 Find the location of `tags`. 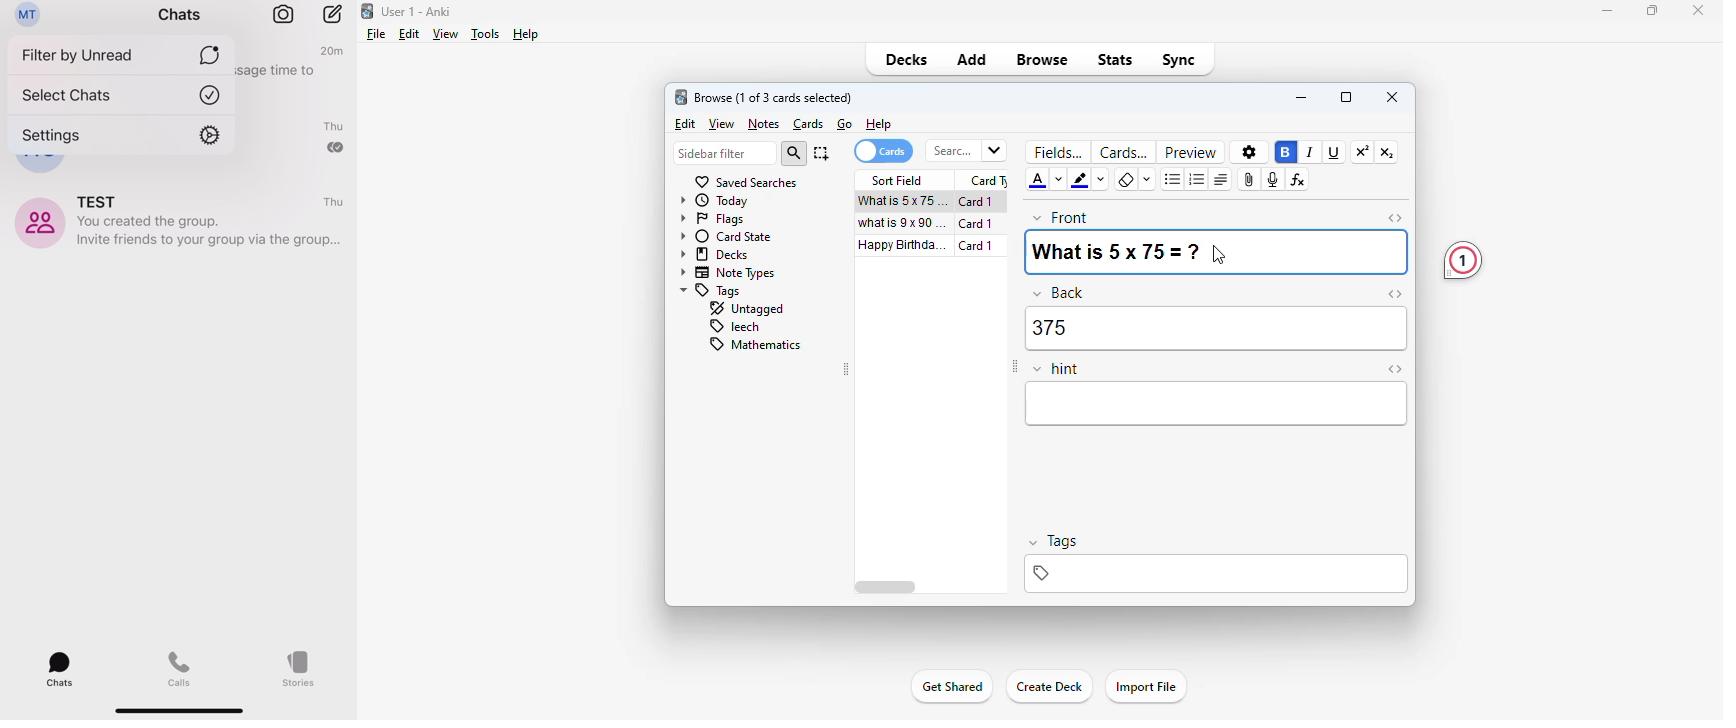

tags is located at coordinates (711, 292).